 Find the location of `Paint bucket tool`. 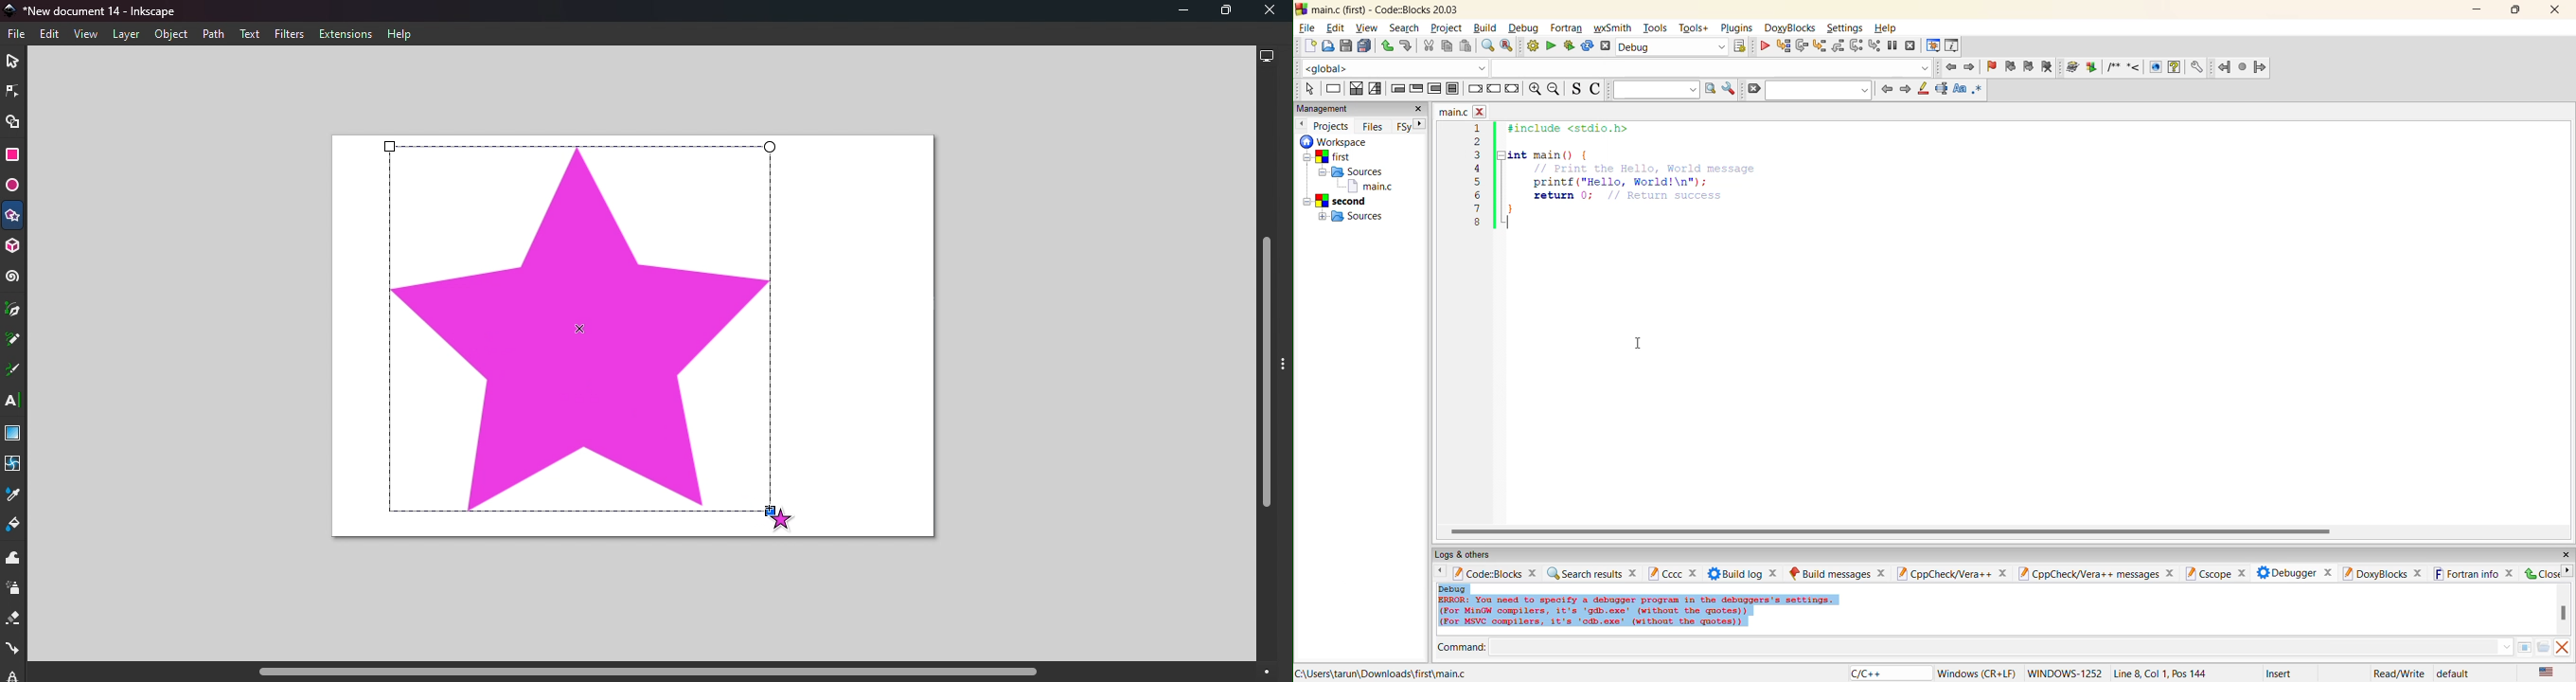

Paint bucket tool is located at coordinates (15, 527).